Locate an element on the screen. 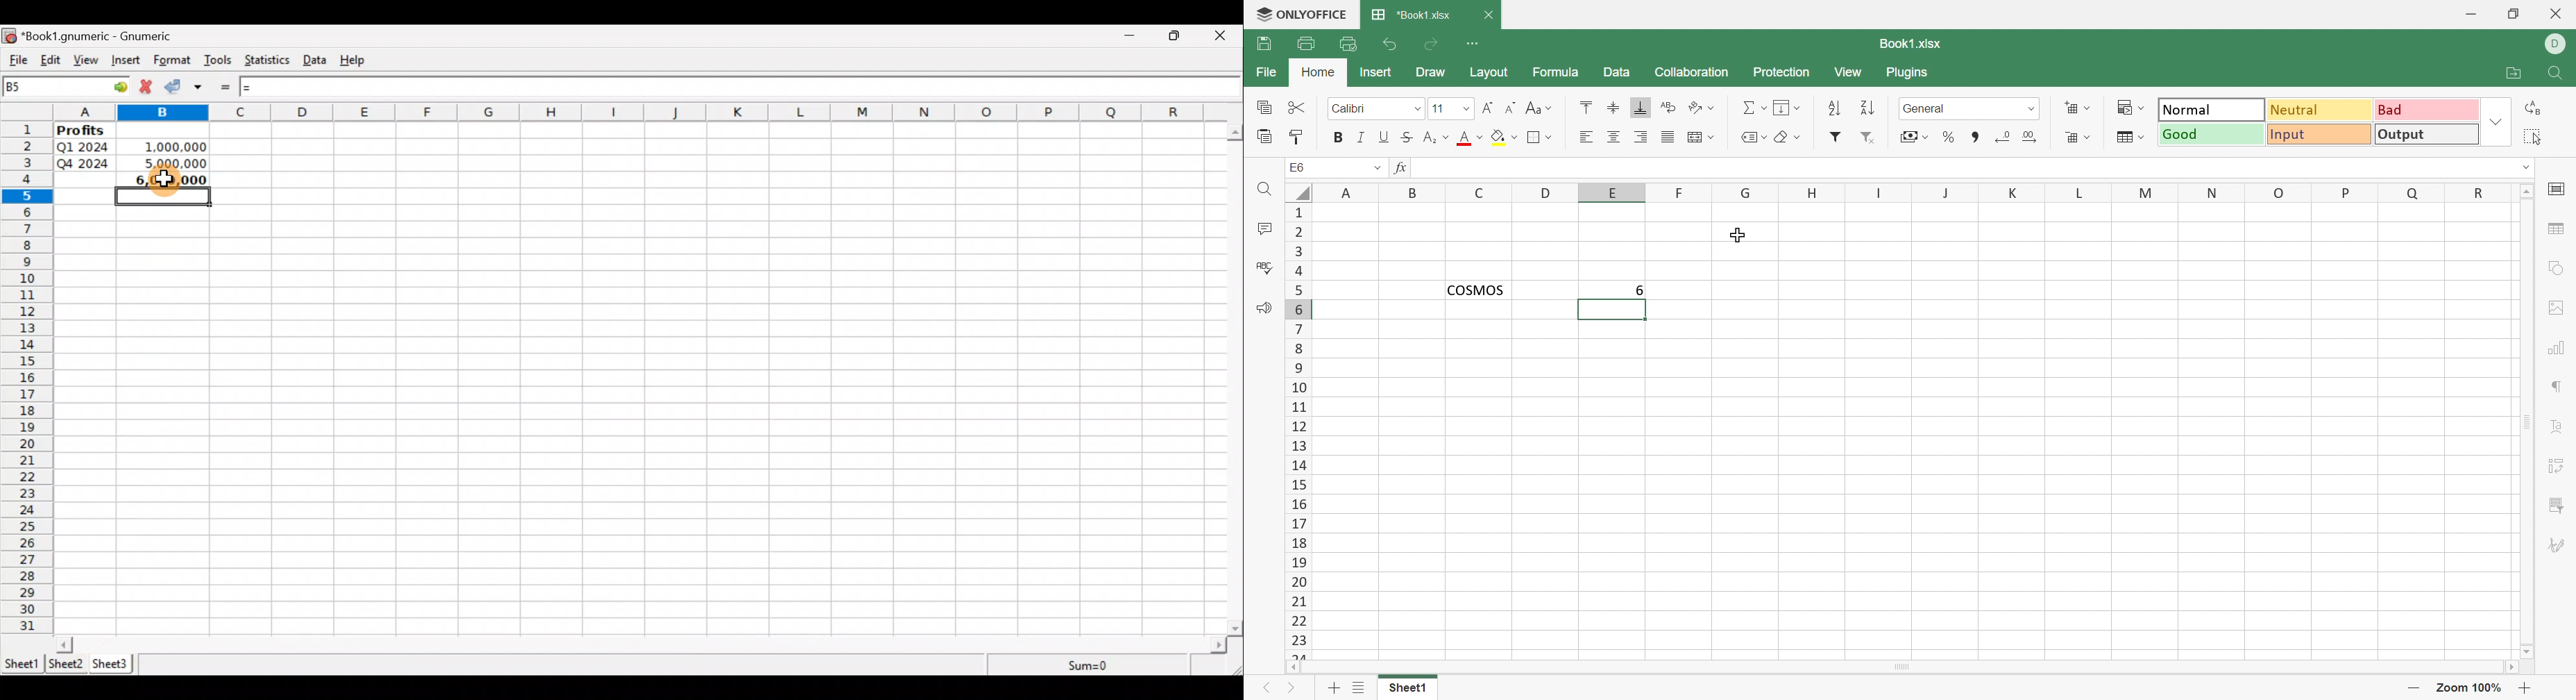 This screenshot has width=2576, height=700. Layout is located at coordinates (1489, 72).